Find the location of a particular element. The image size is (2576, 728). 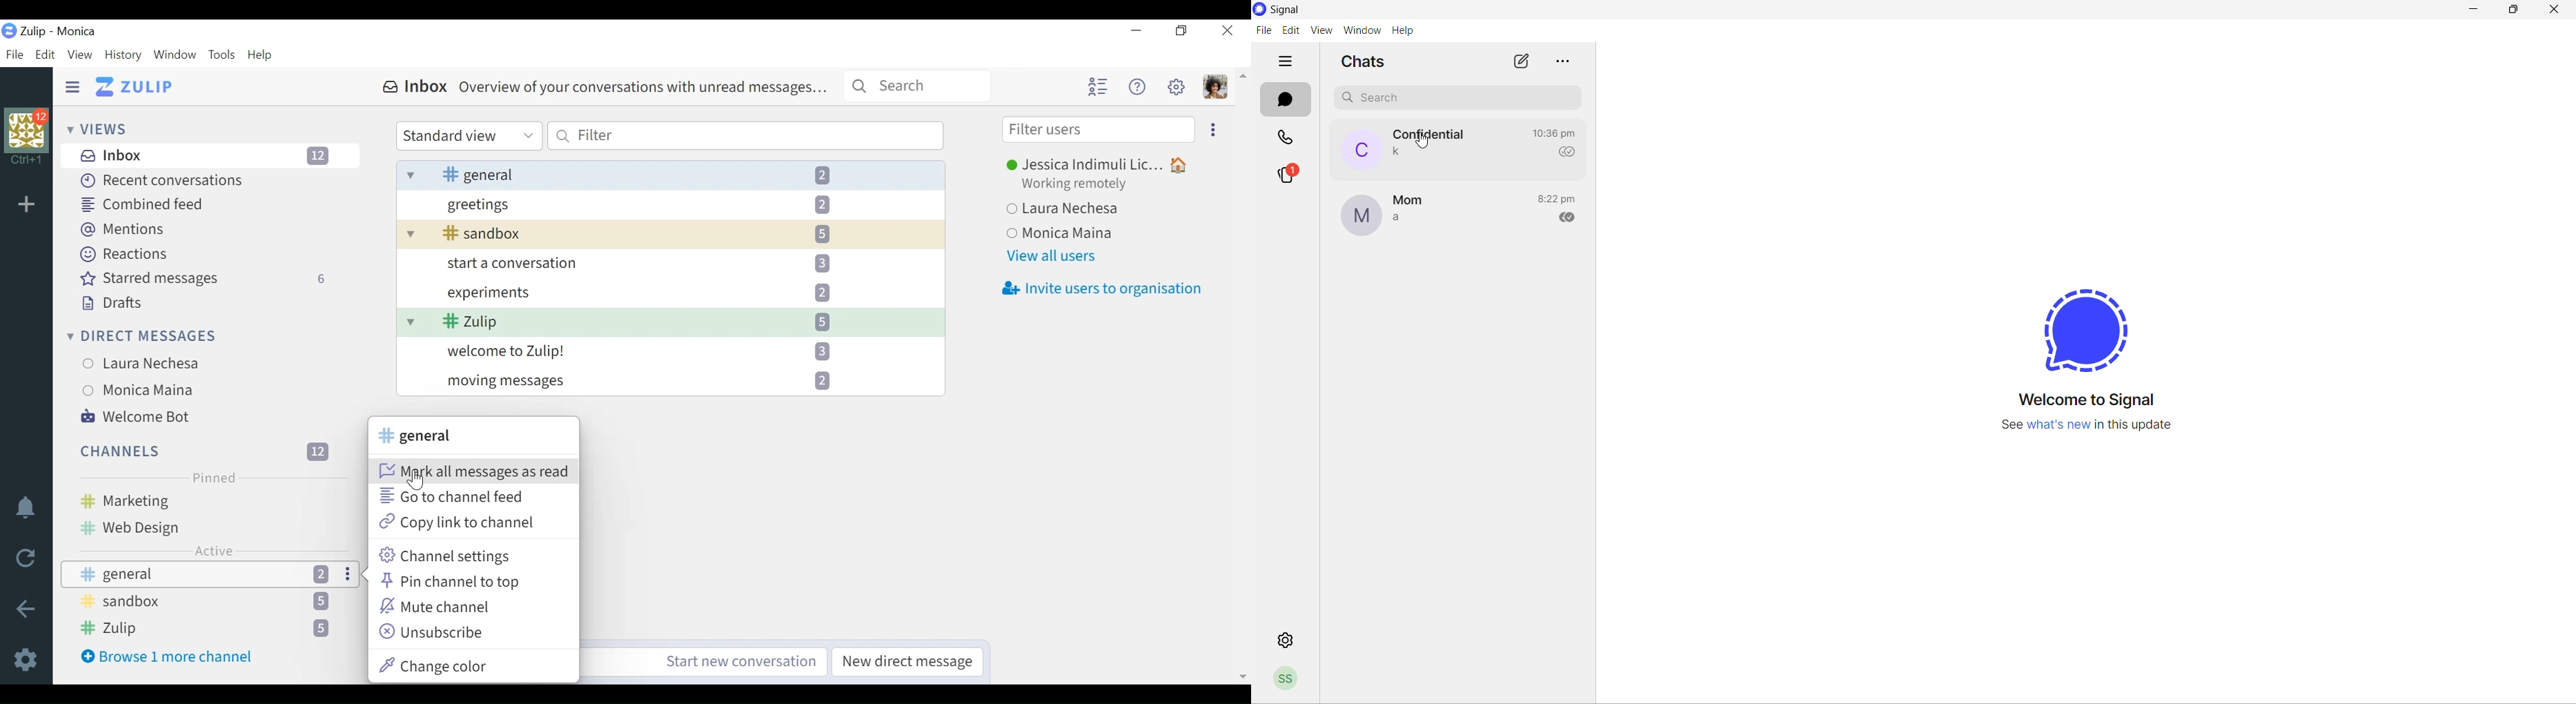

new chat is located at coordinates (1519, 62).